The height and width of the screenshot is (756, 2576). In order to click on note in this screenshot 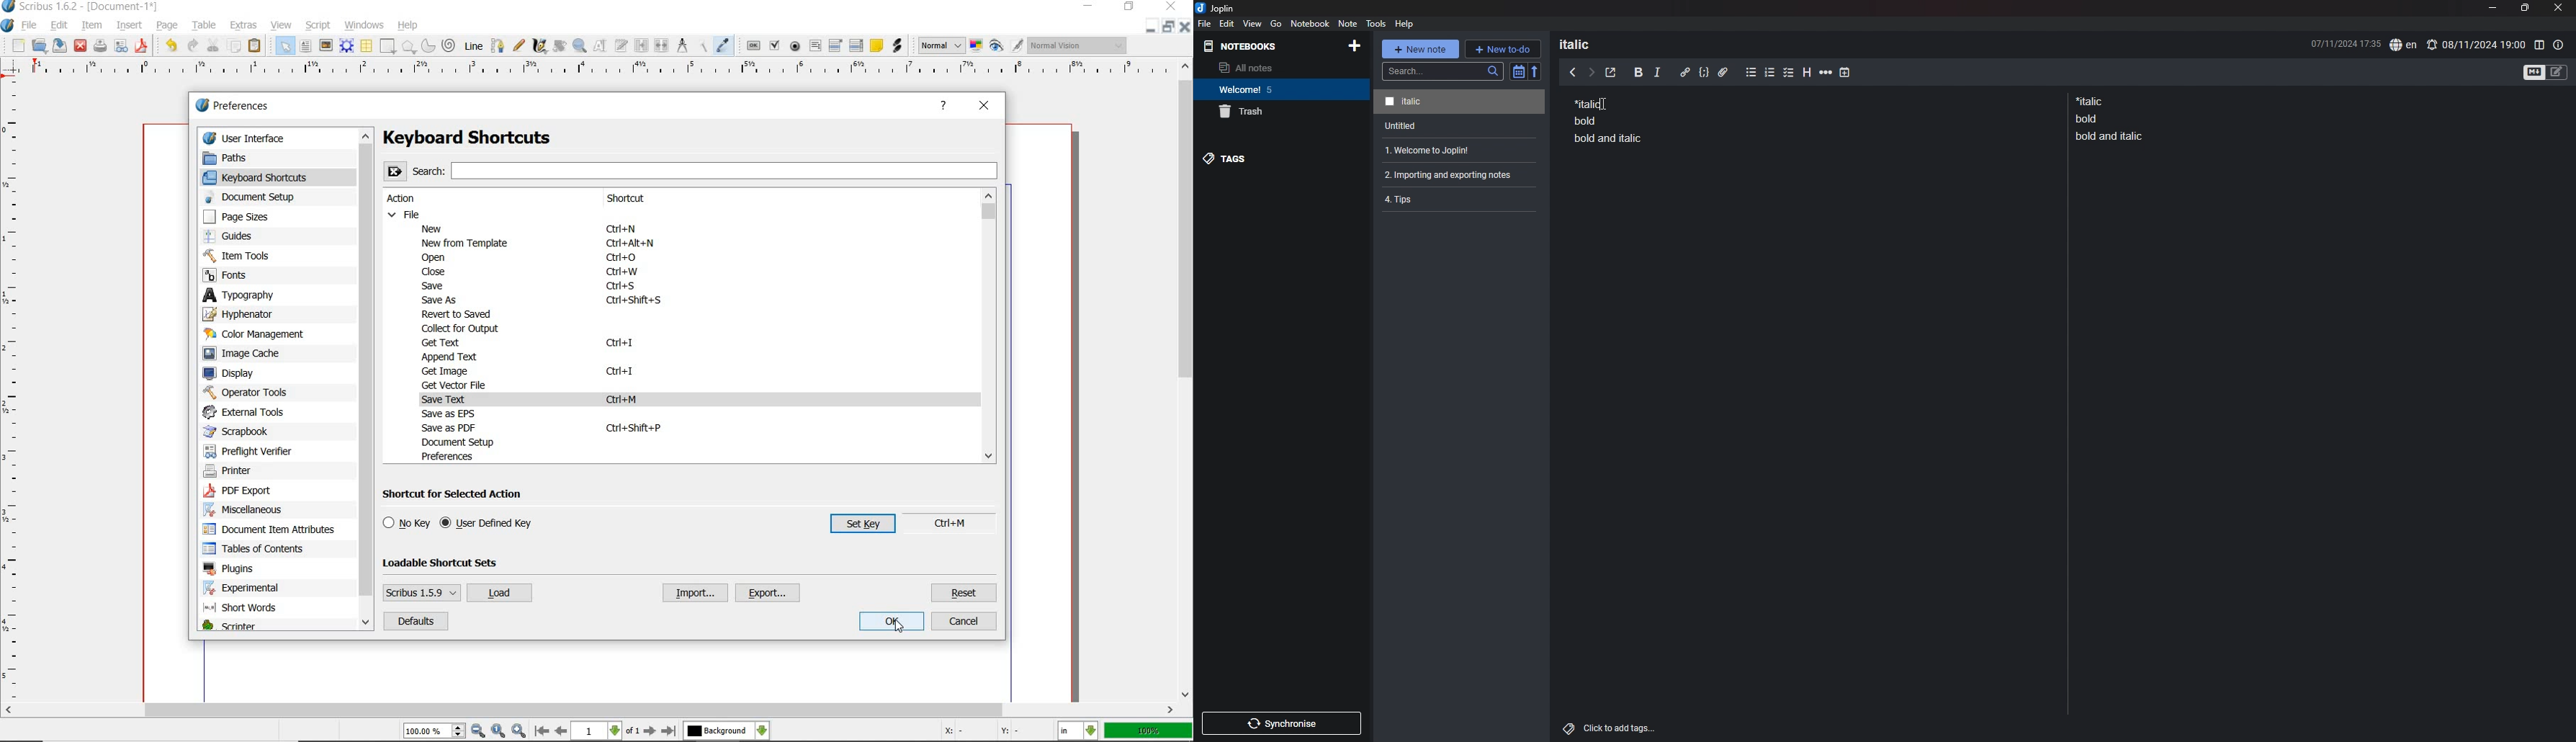, I will do `click(2112, 118)`.